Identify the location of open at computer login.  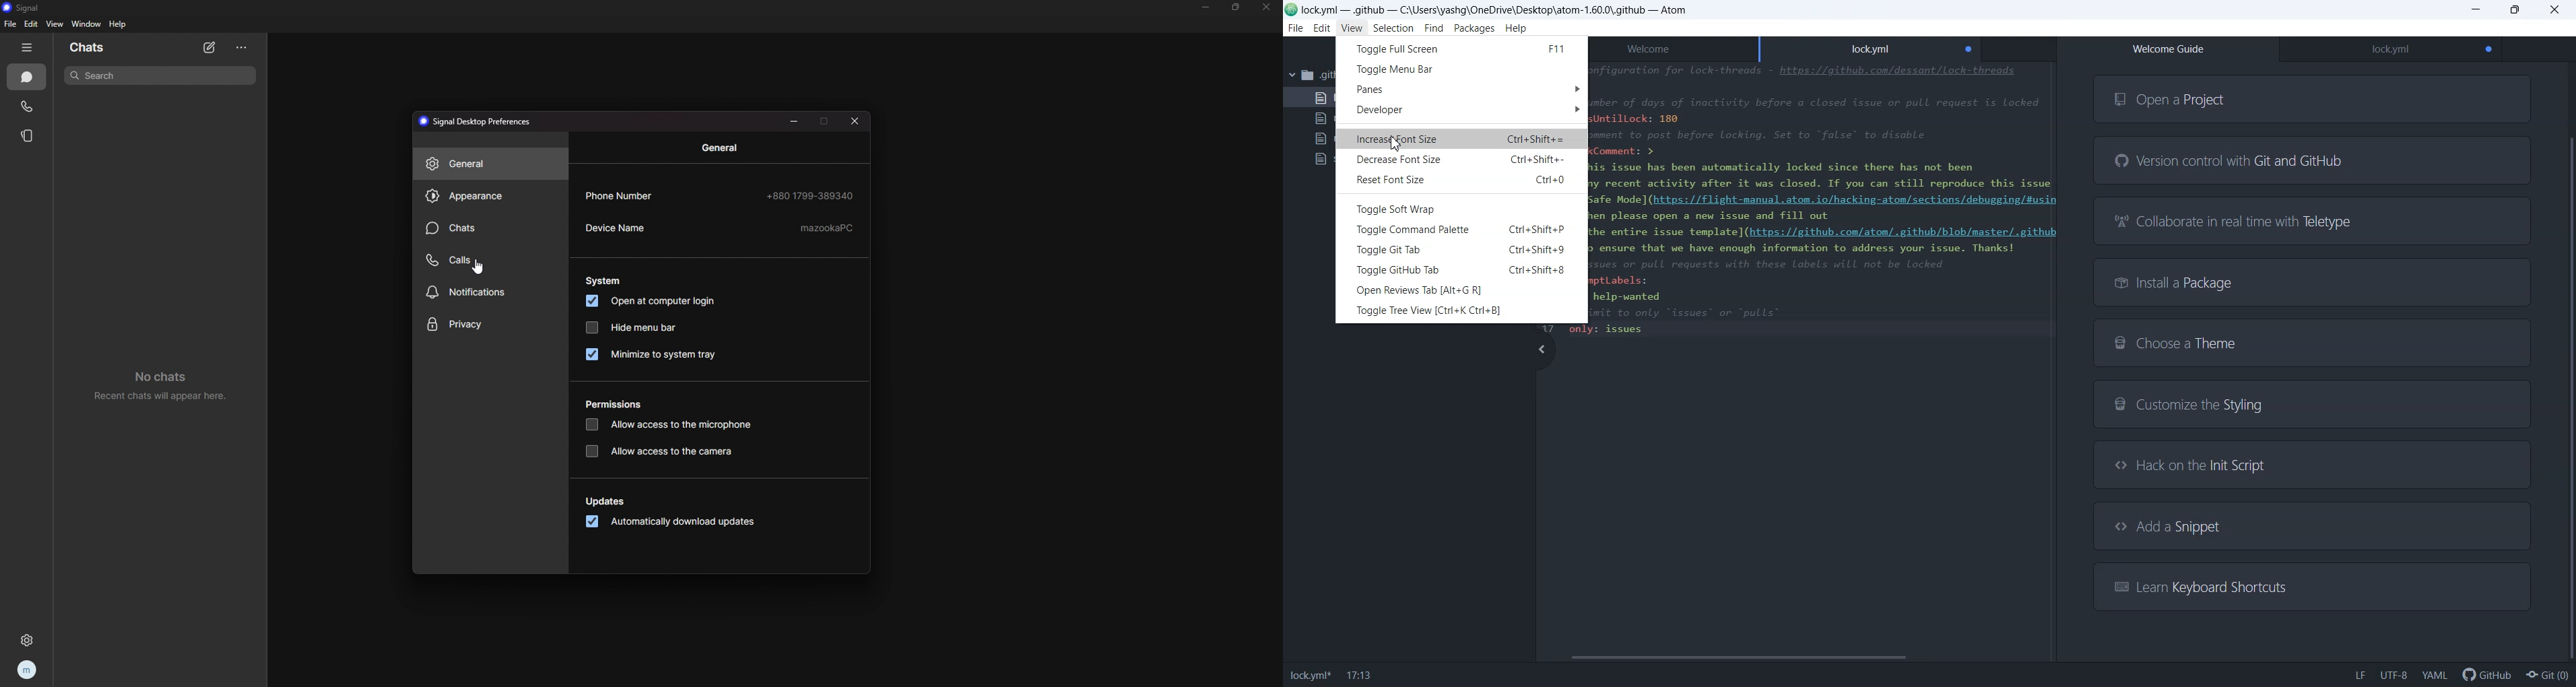
(660, 301).